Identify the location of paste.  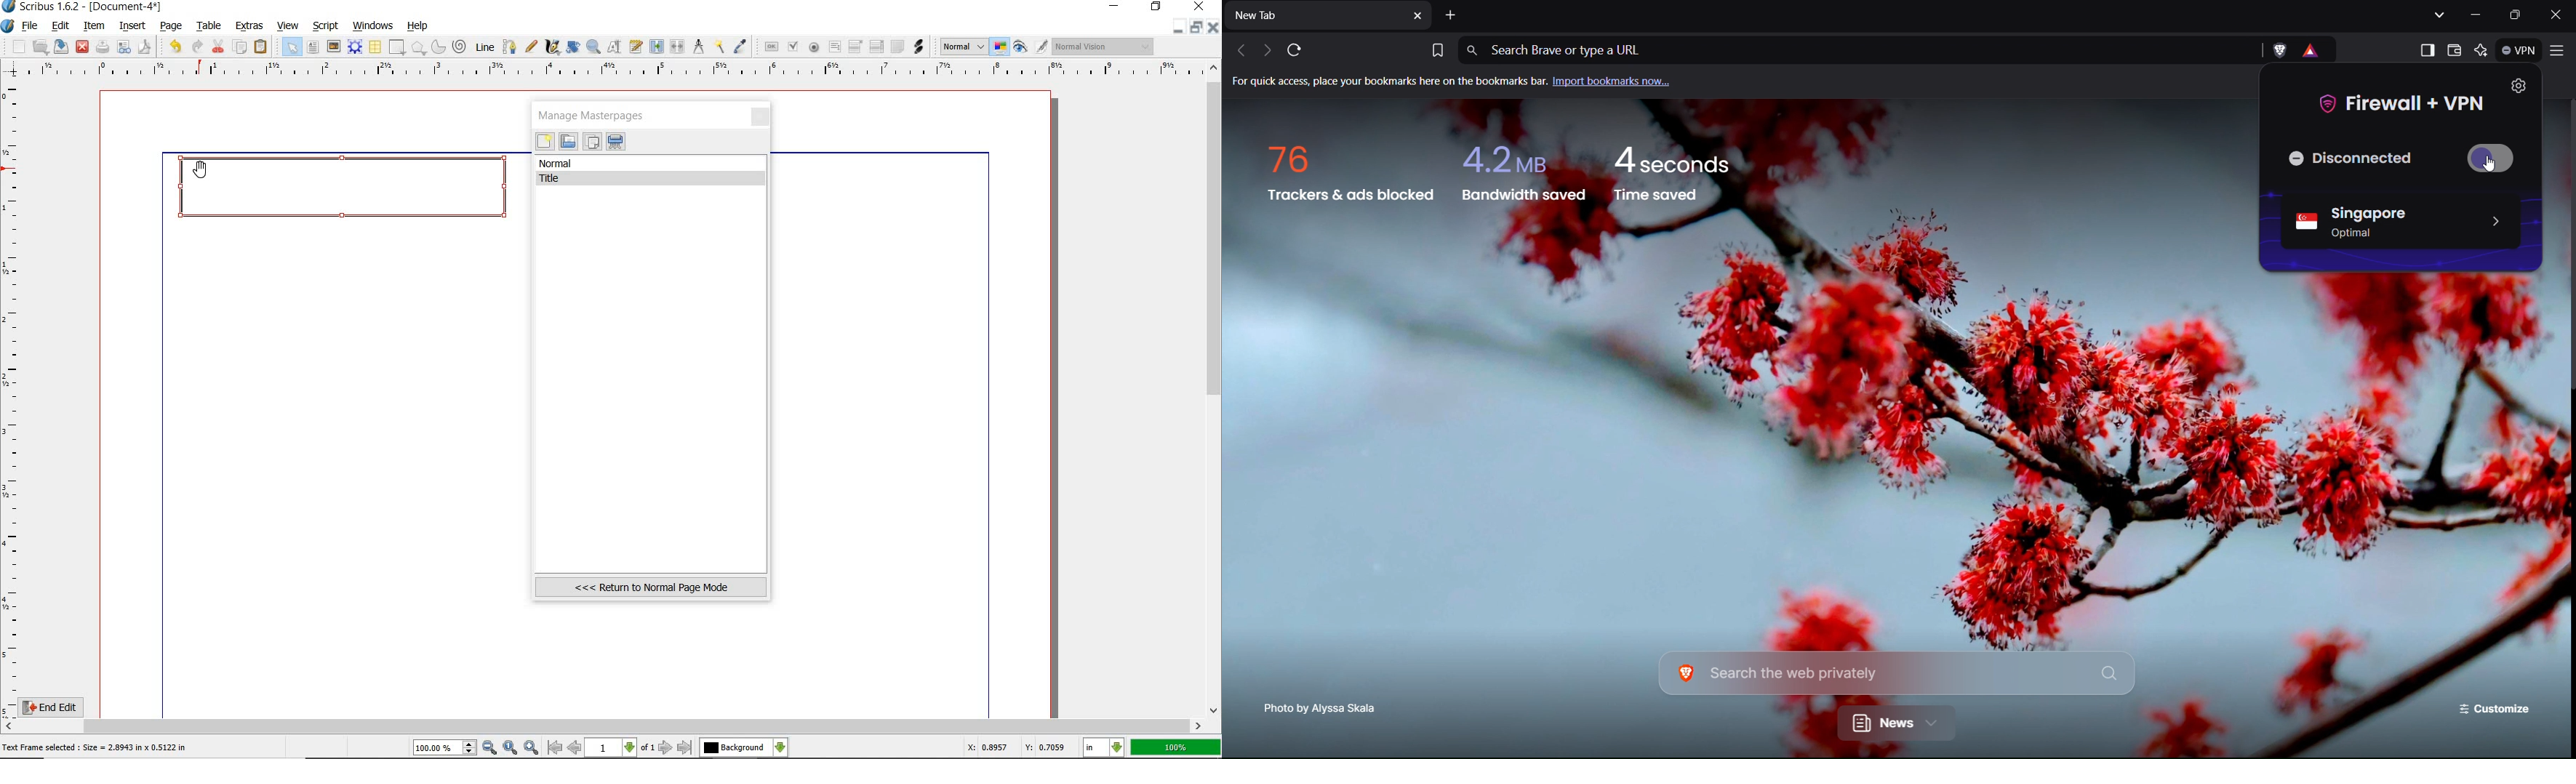
(261, 47).